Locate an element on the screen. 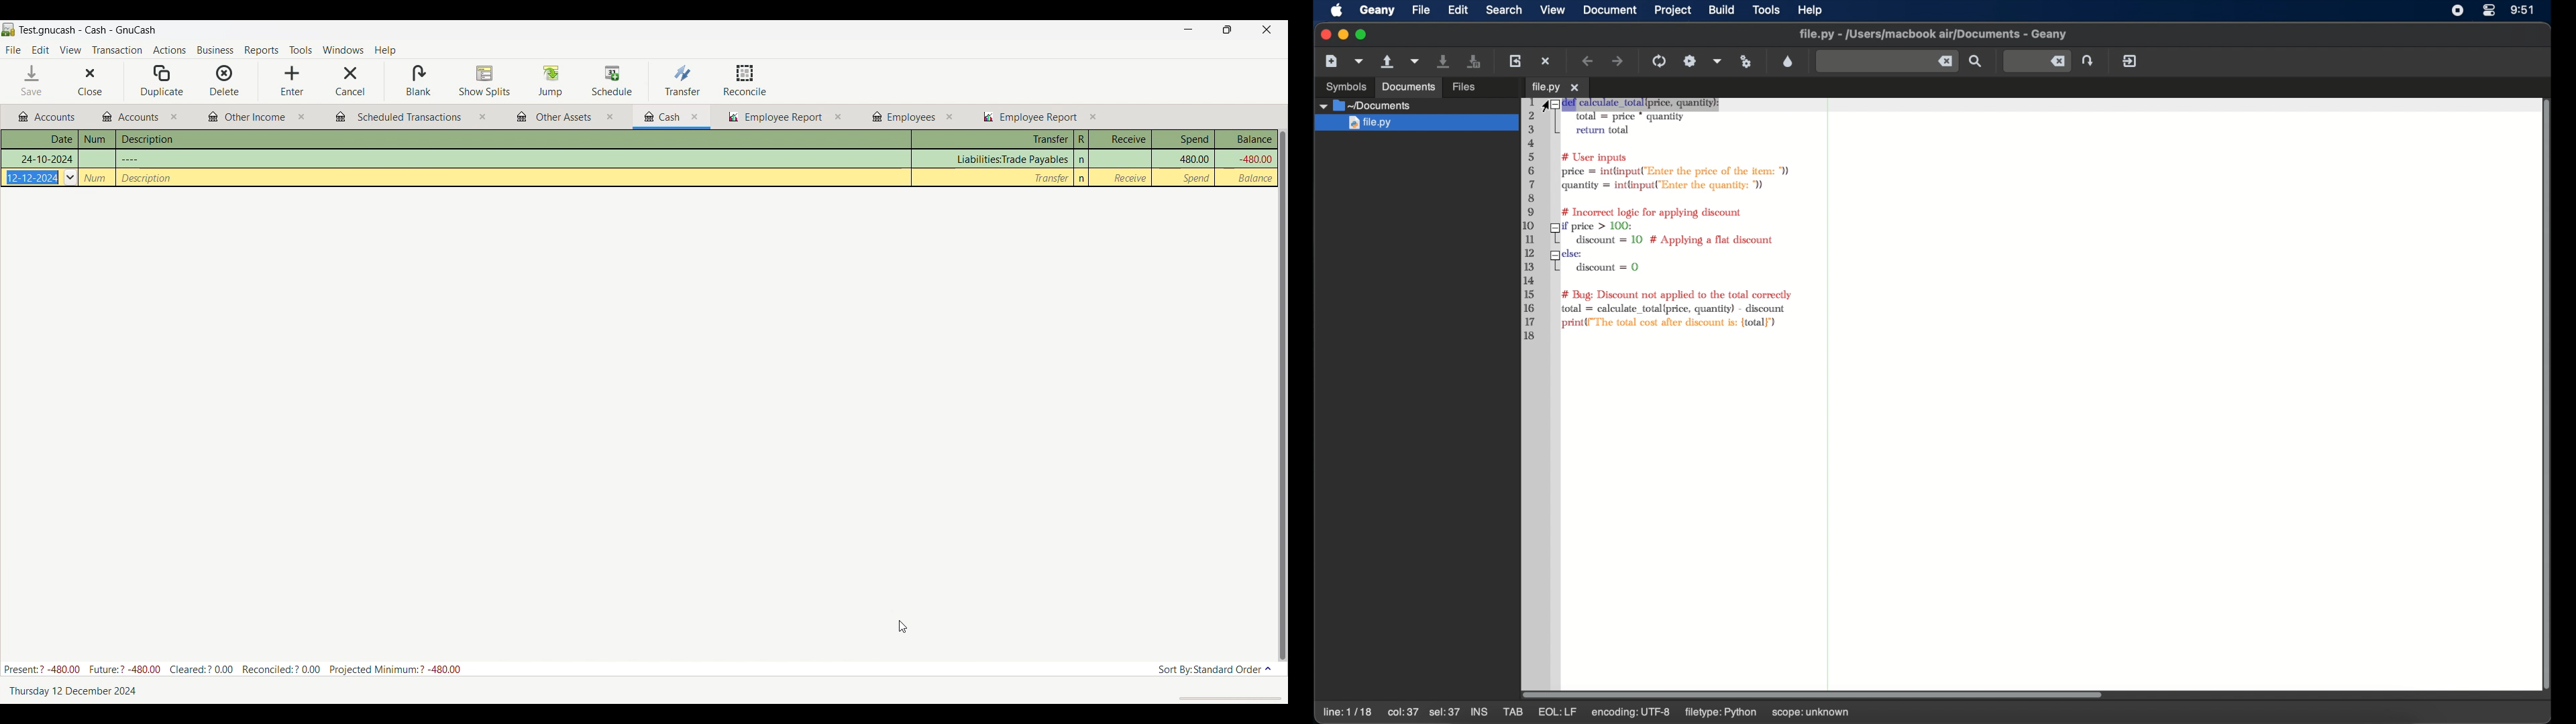 This screenshot has width=2576, height=728. close is located at coordinates (610, 117).